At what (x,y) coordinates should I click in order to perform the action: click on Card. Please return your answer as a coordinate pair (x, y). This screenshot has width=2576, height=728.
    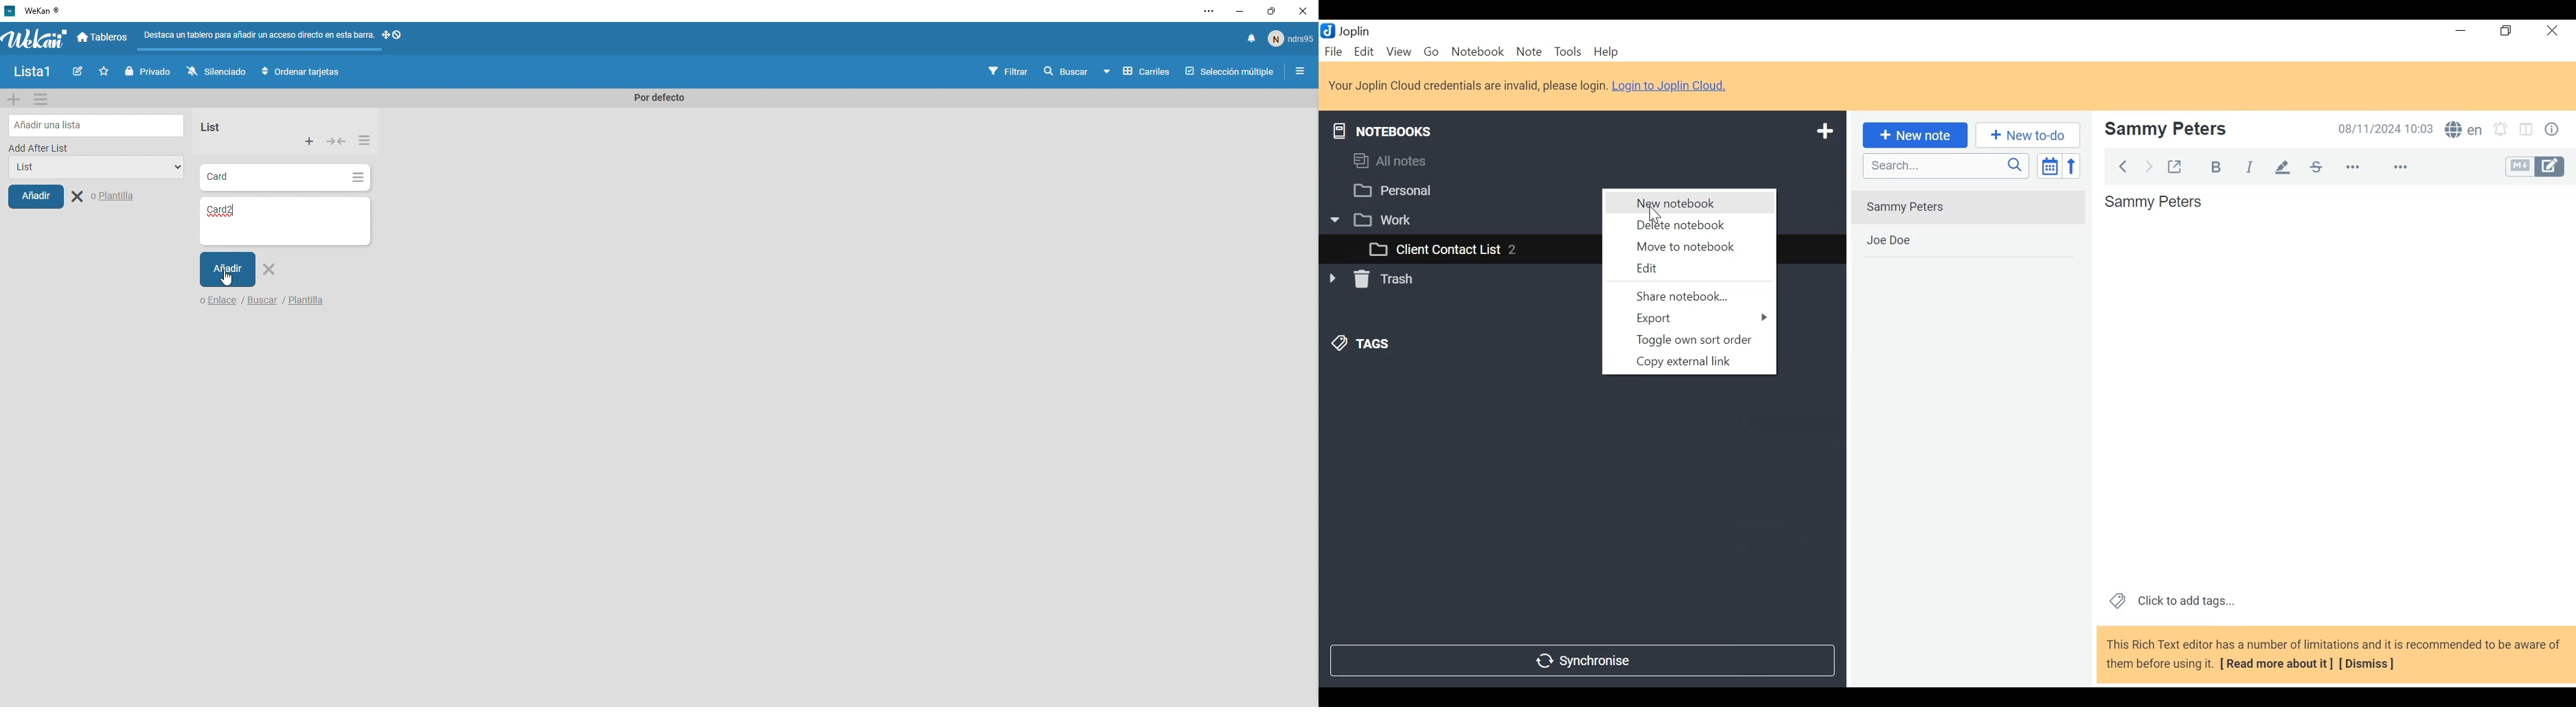
    Looking at the image, I should click on (272, 178).